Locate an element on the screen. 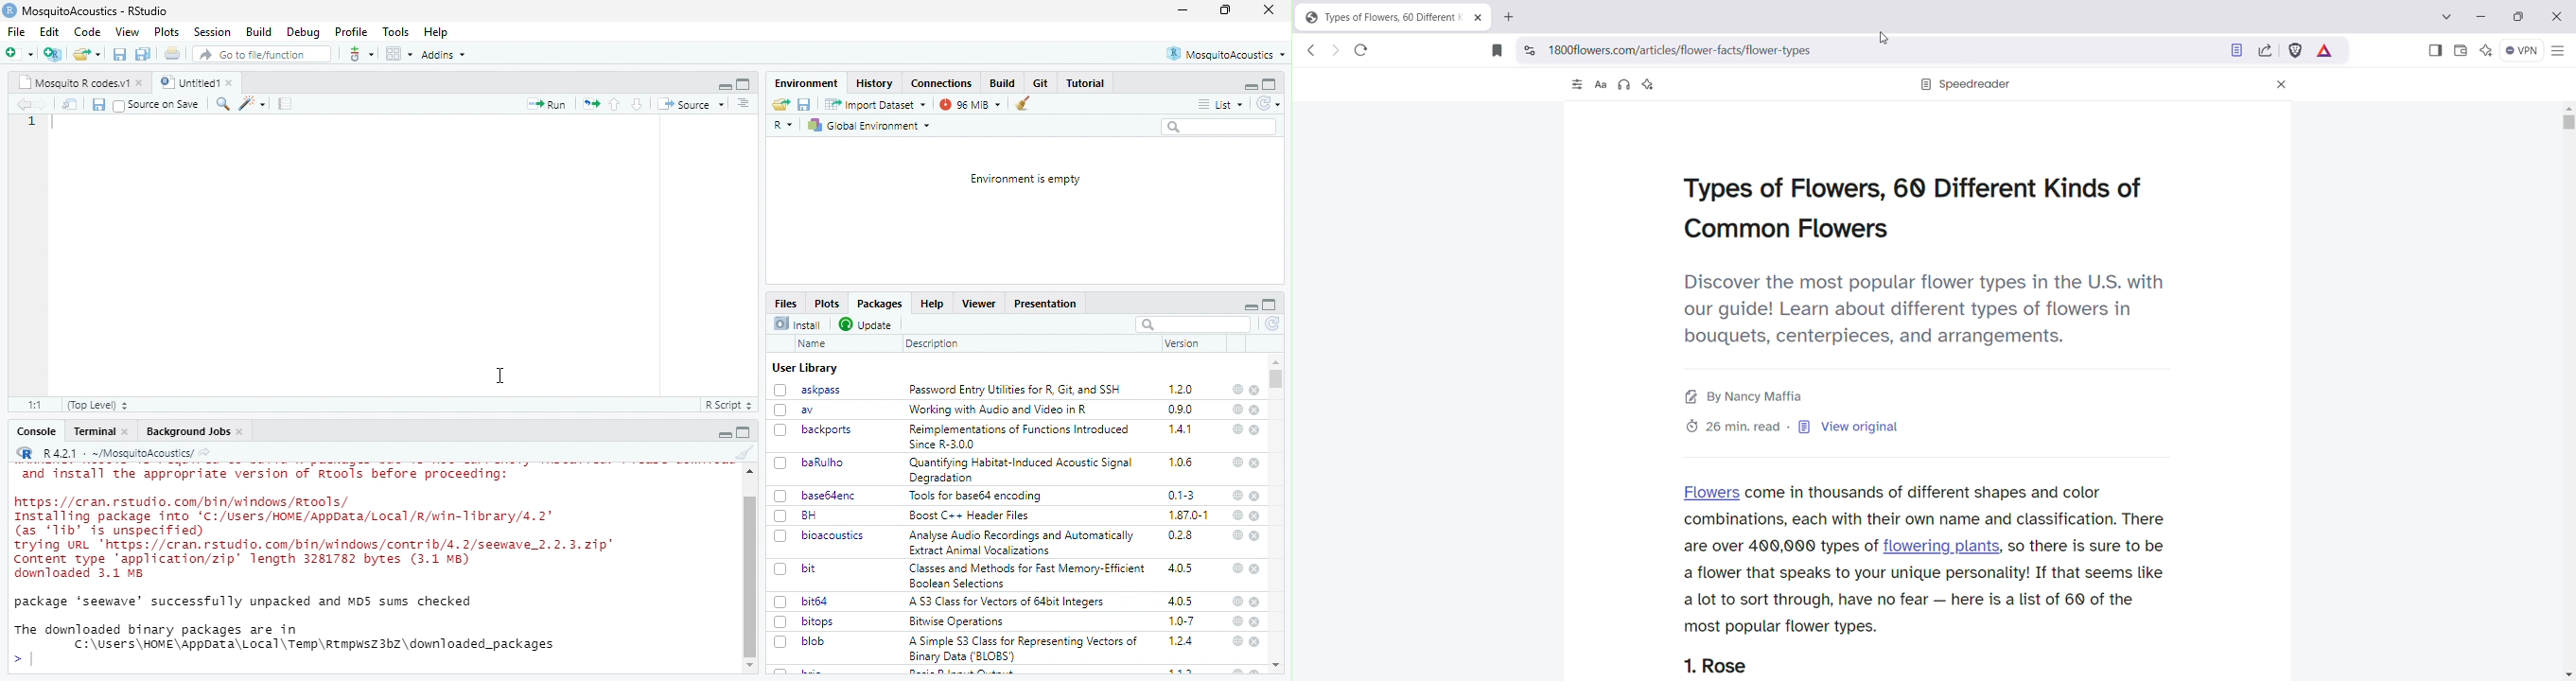 Image resolution: width=2576 pixels, height=700 pixels. 106 is located at coordinates (1181, 463).